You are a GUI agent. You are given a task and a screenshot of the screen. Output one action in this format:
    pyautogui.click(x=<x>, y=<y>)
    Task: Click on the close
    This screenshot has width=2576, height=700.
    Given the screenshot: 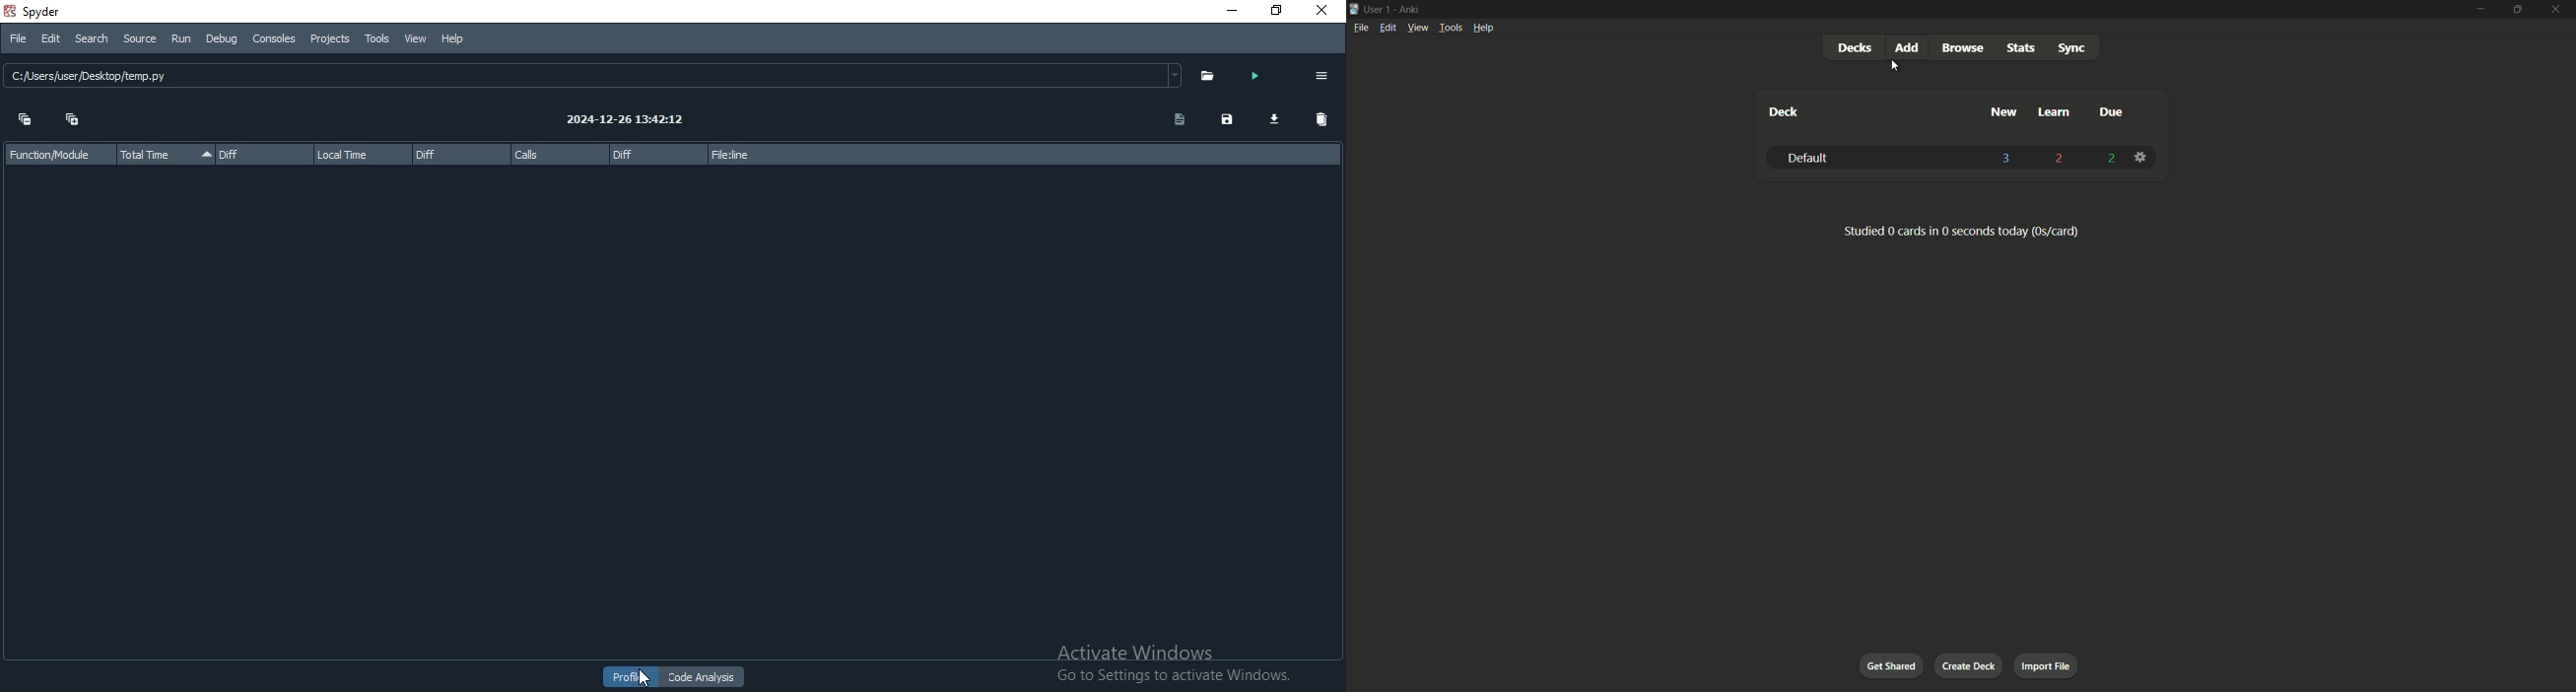 What is the action you would take?
    pyautogui.click(x=1329, y=14)
    